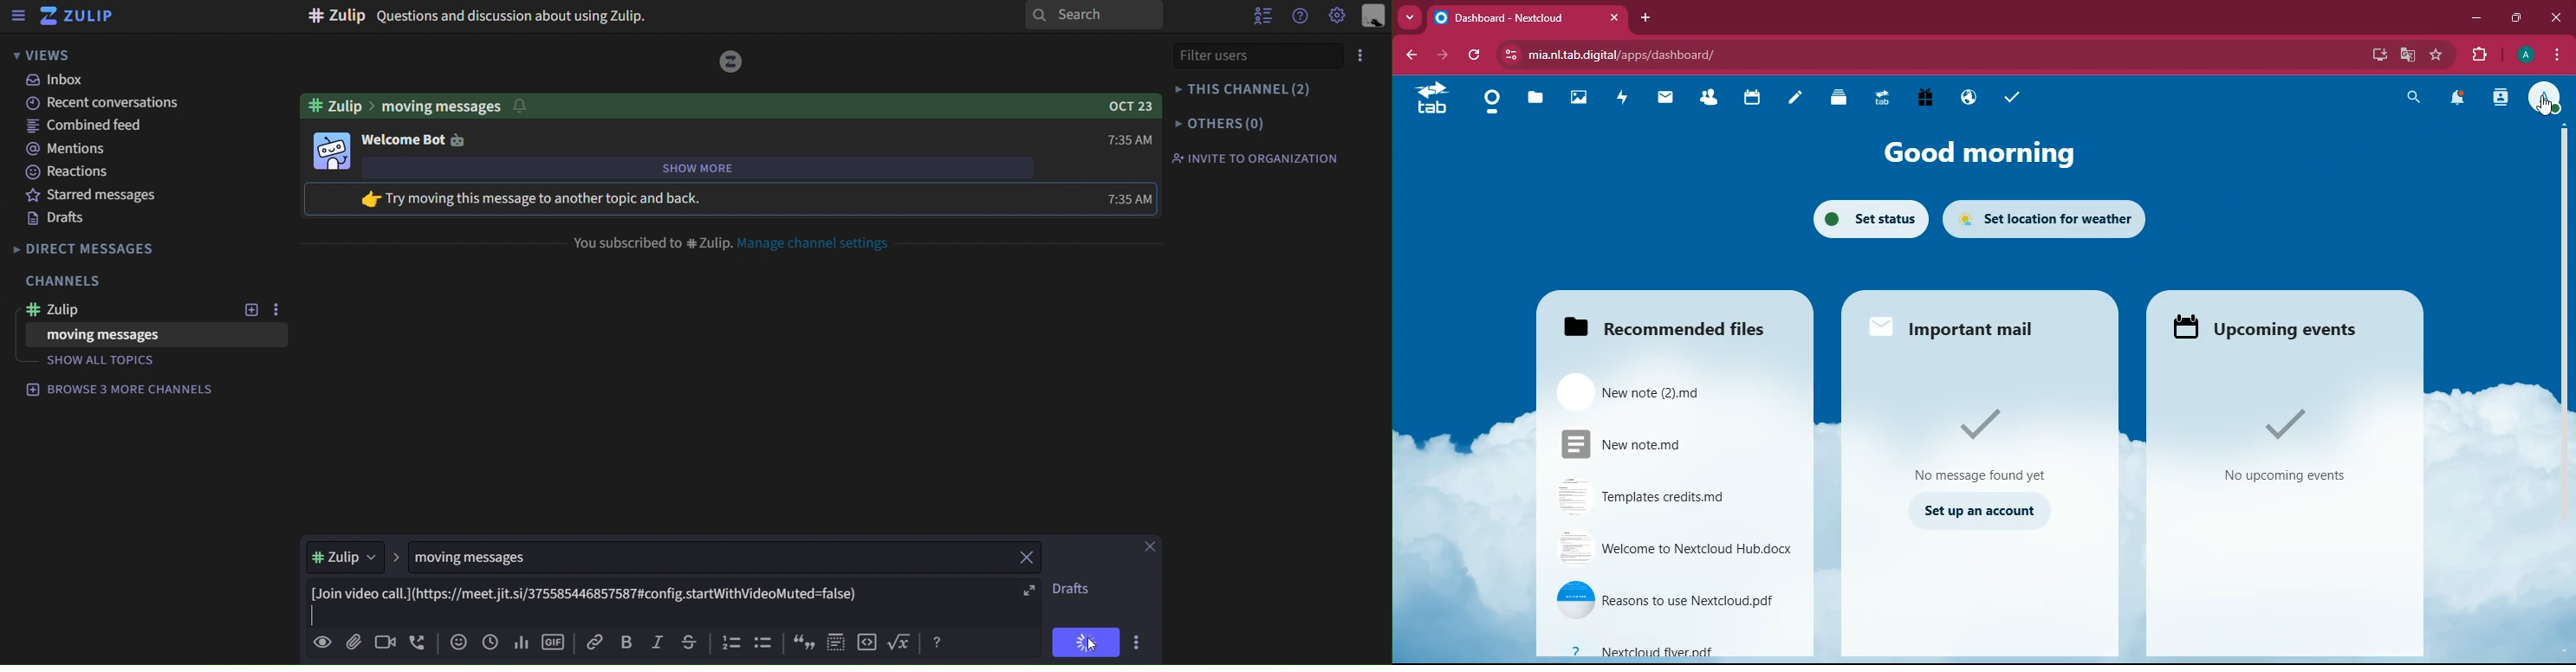 The image size is (2576, 672). Describe the element at coordinates (1095, 15) in the screenshot. I see `search` at that location.